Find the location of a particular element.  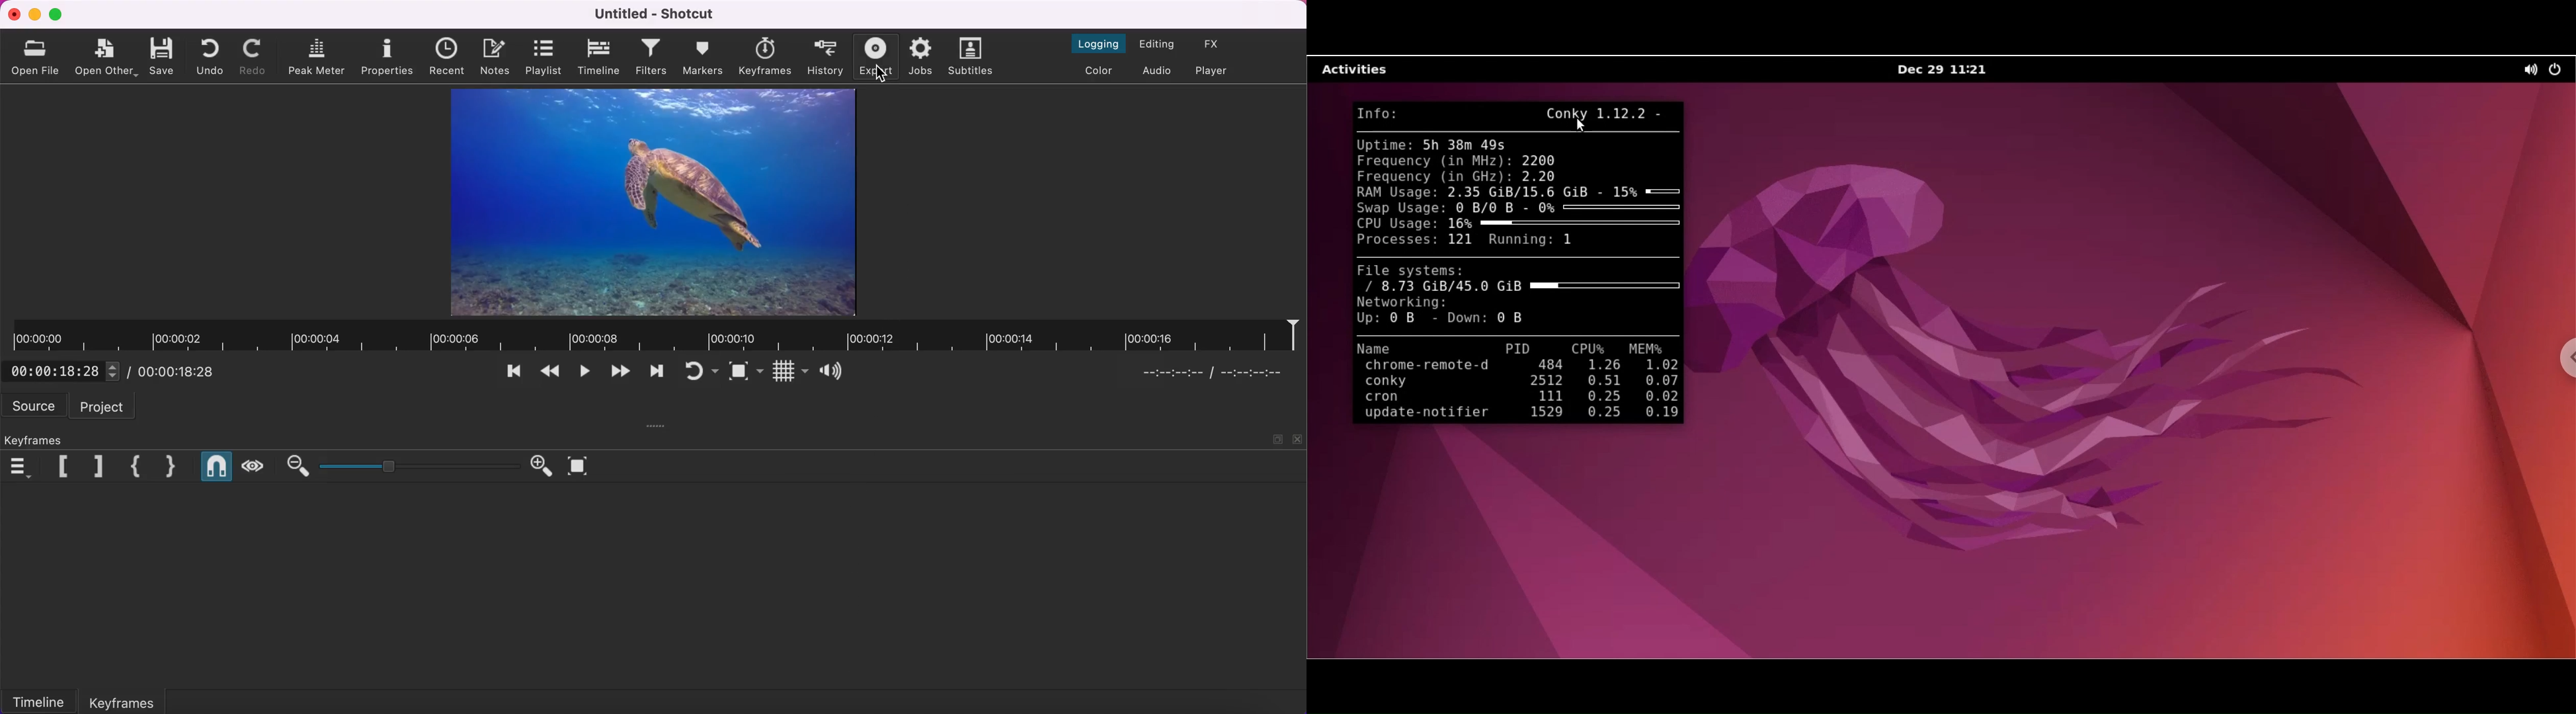

maximize Shotcut is located at coordinates (57, 16).